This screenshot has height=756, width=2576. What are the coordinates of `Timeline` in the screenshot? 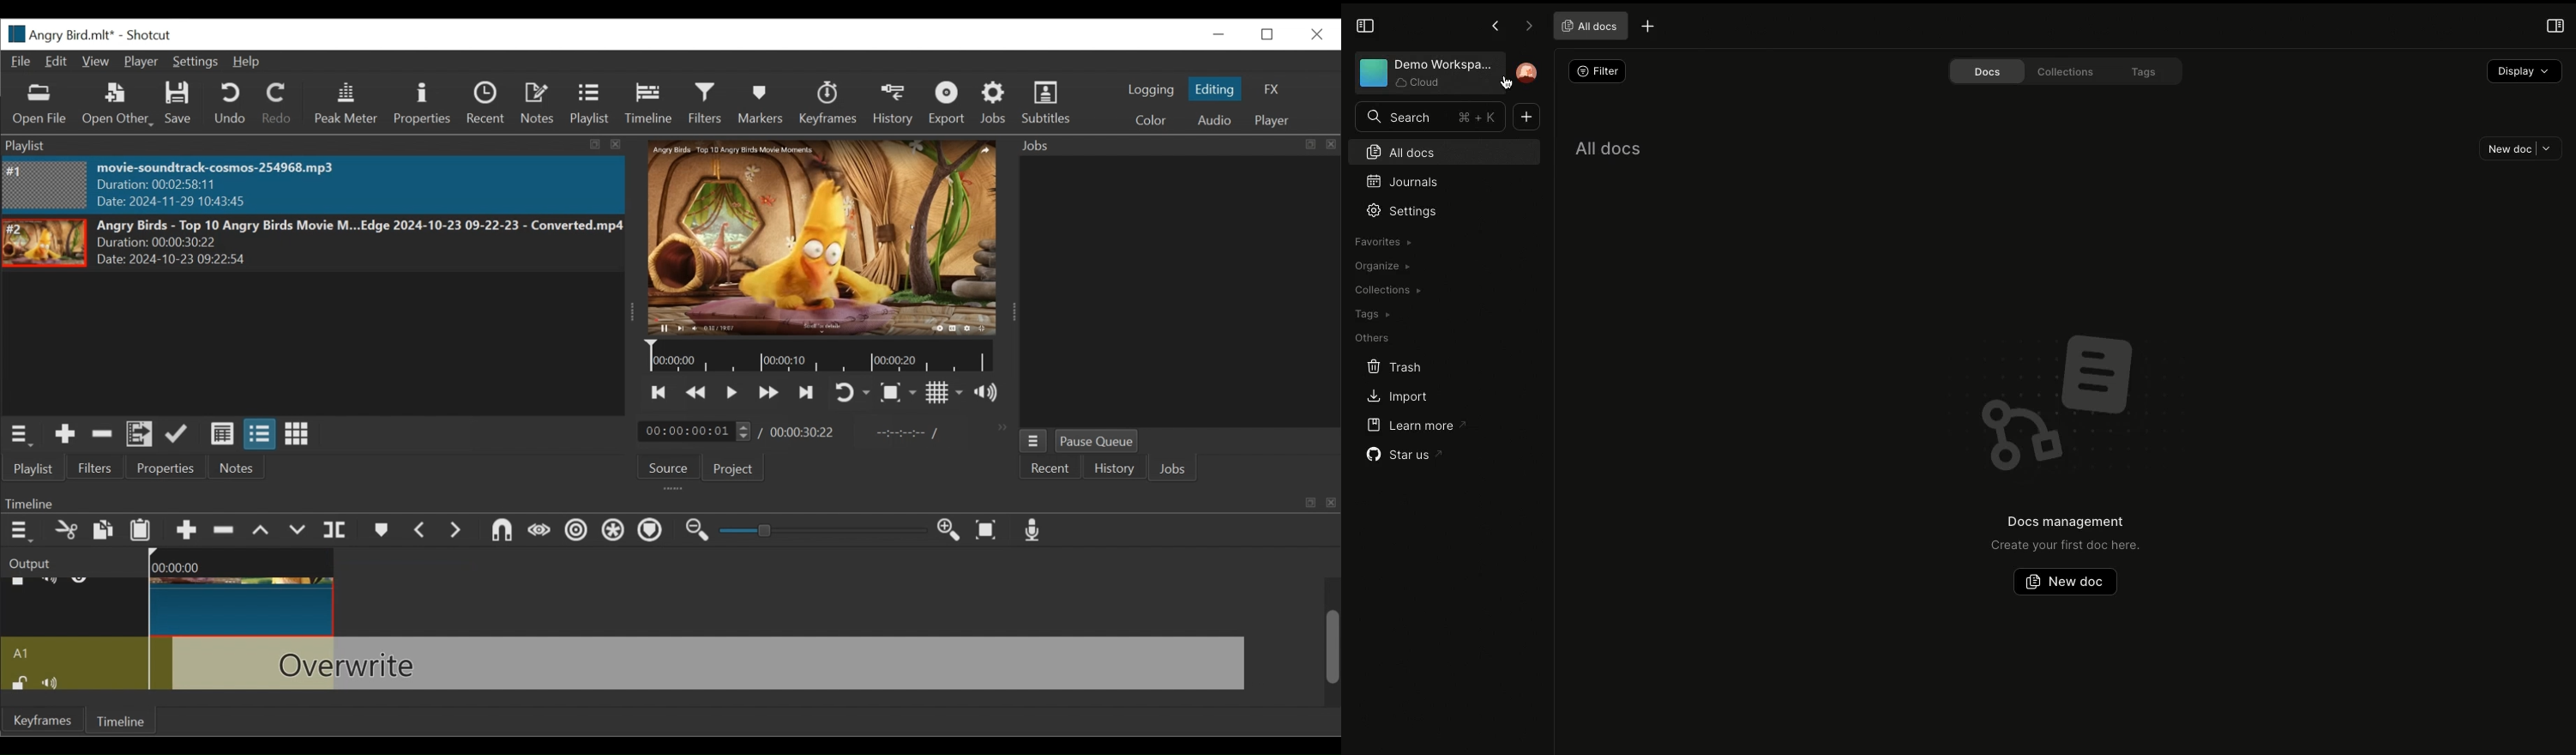 It's located at (821, 357).